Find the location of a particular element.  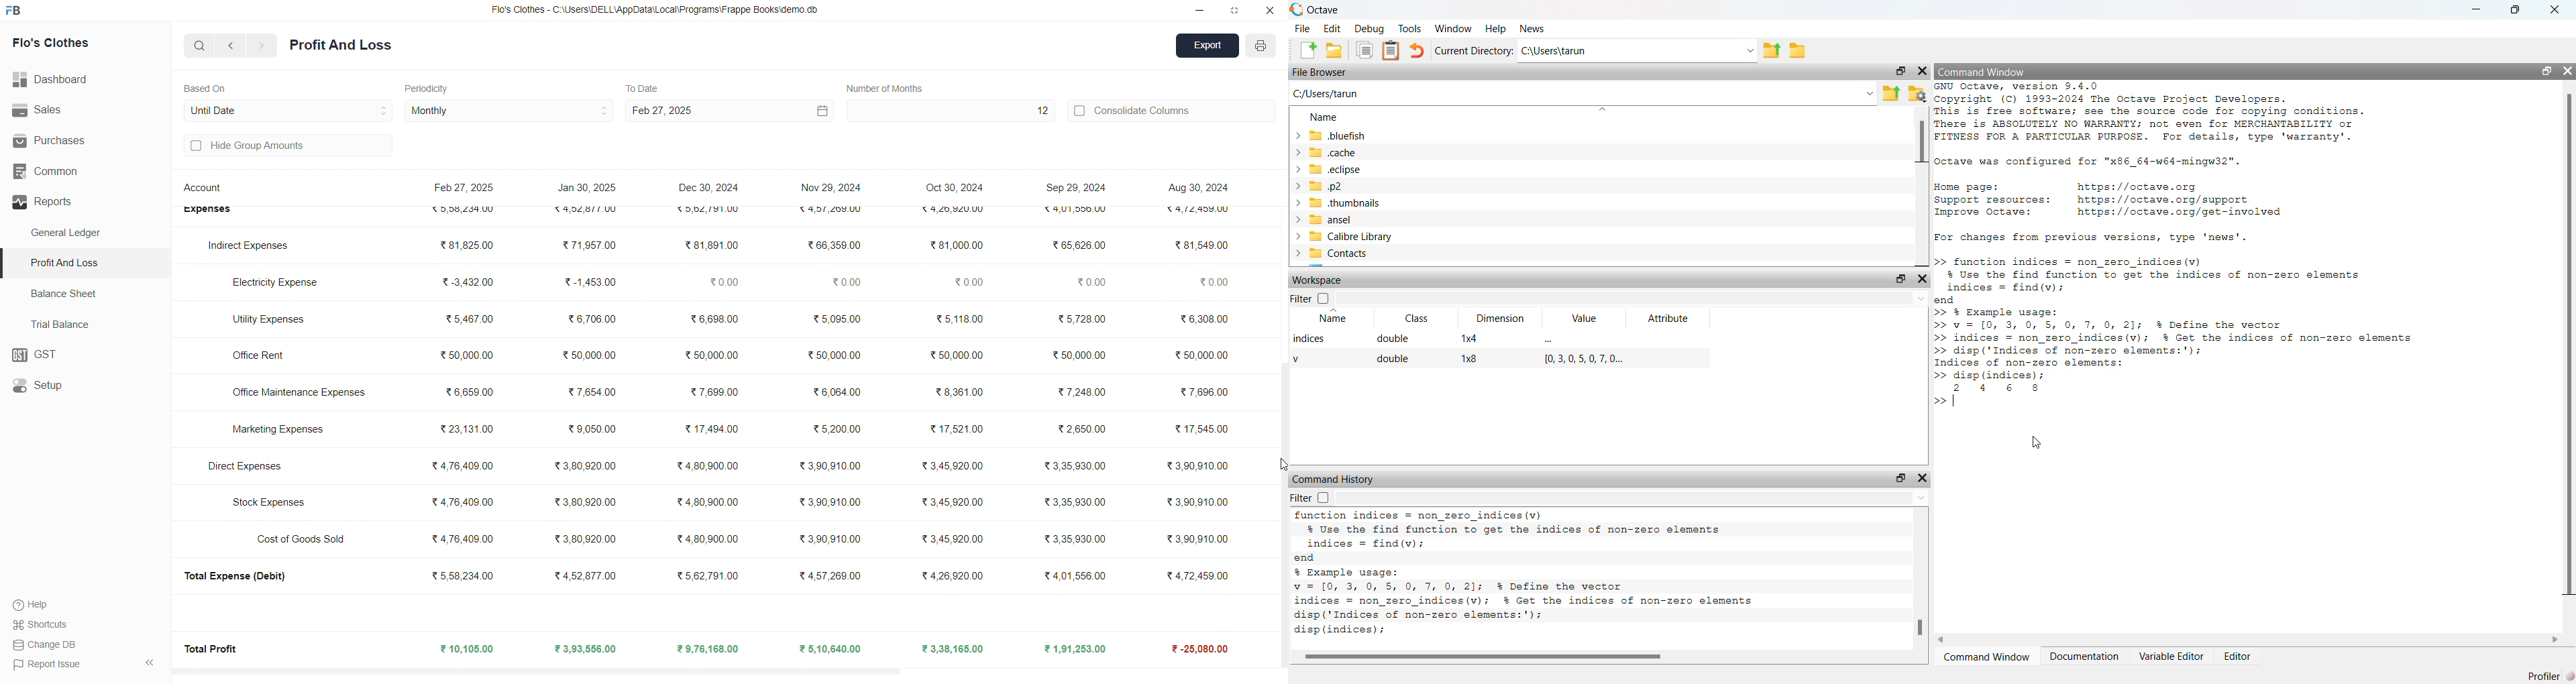

Total Expense (Debit) is located at coordinates (242, 577).